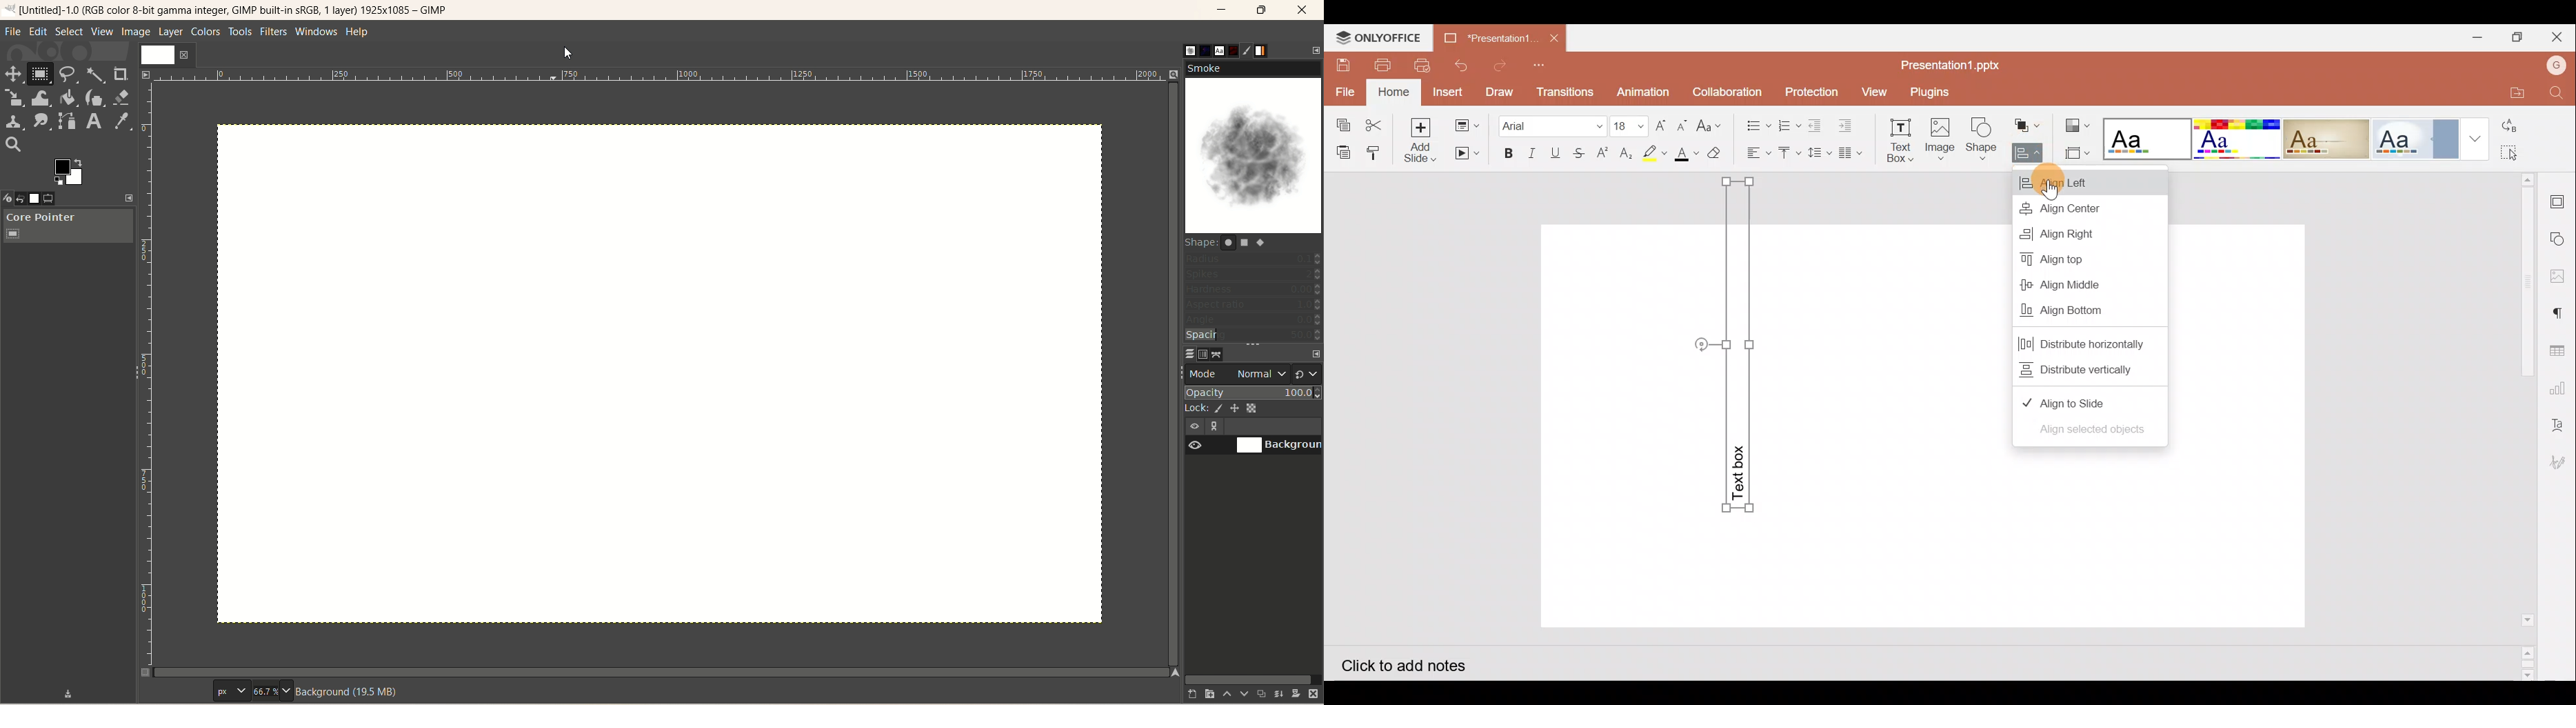 The width and height of the screenshot is (2576, 728). What do you see at coordinates (1681, 124) in the screenshot?
I see `Decrease font size` at bounding box center [1681, 124].